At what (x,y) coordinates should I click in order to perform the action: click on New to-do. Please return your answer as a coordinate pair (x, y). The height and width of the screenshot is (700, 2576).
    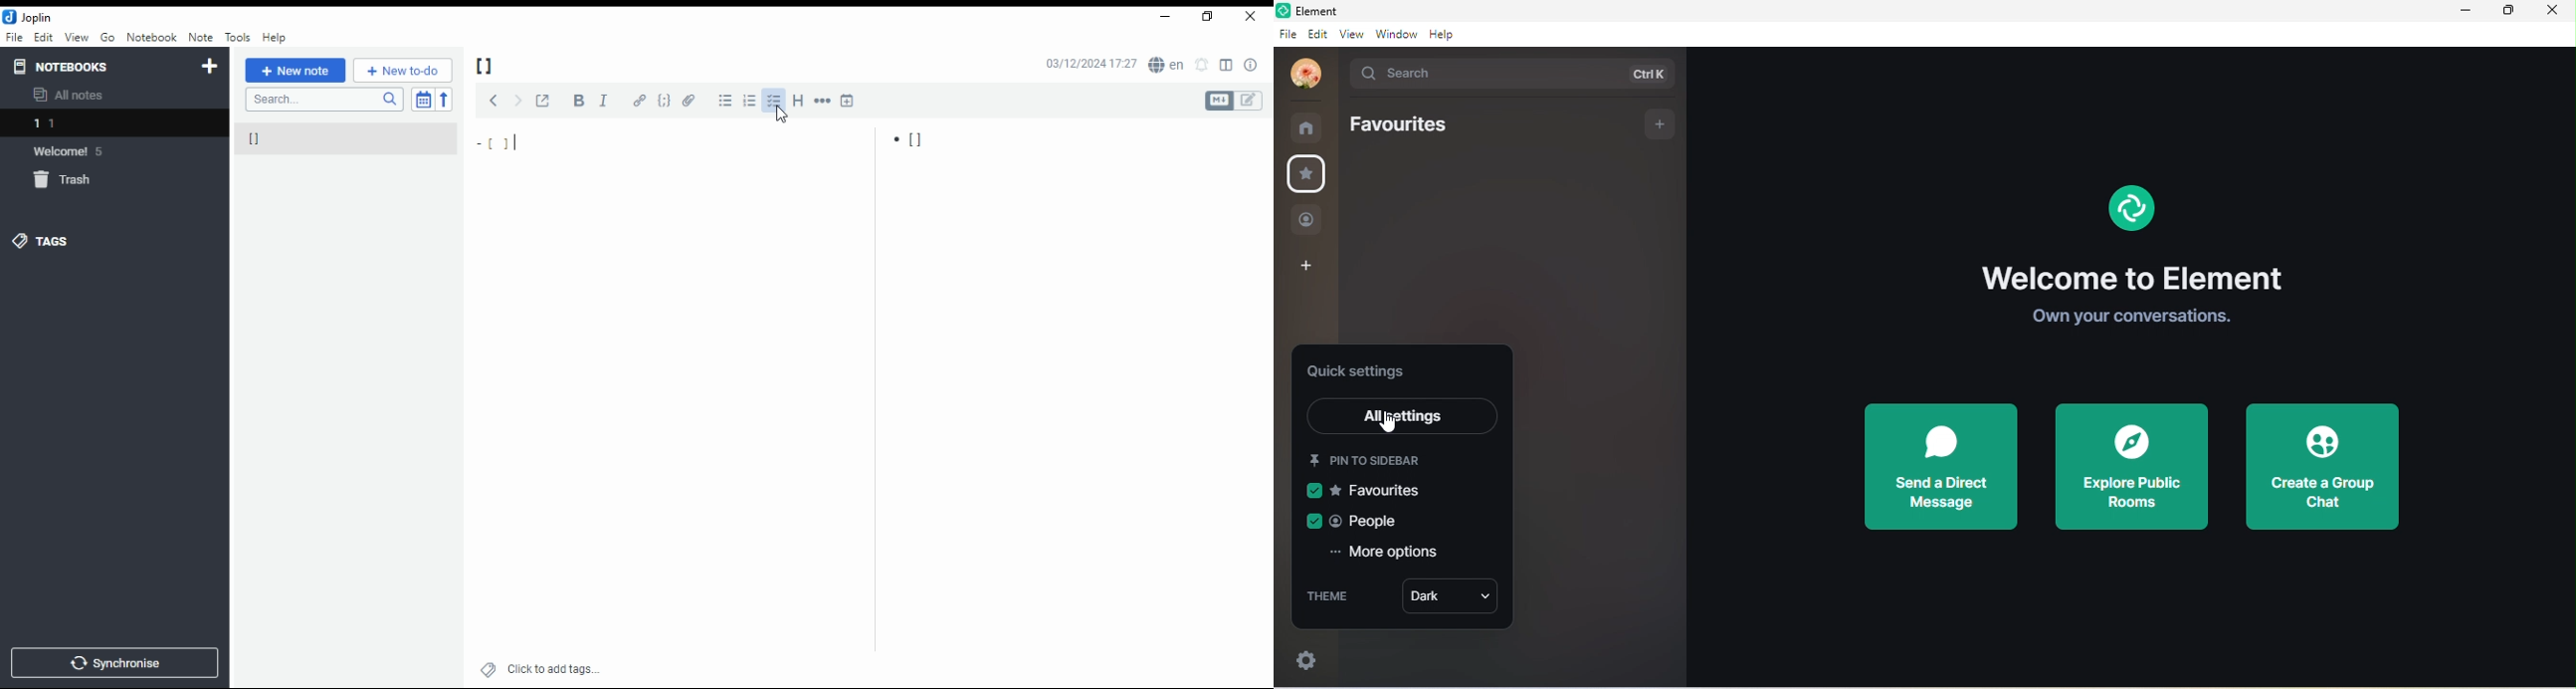
    Looking at the image, I should click on (403, 70).